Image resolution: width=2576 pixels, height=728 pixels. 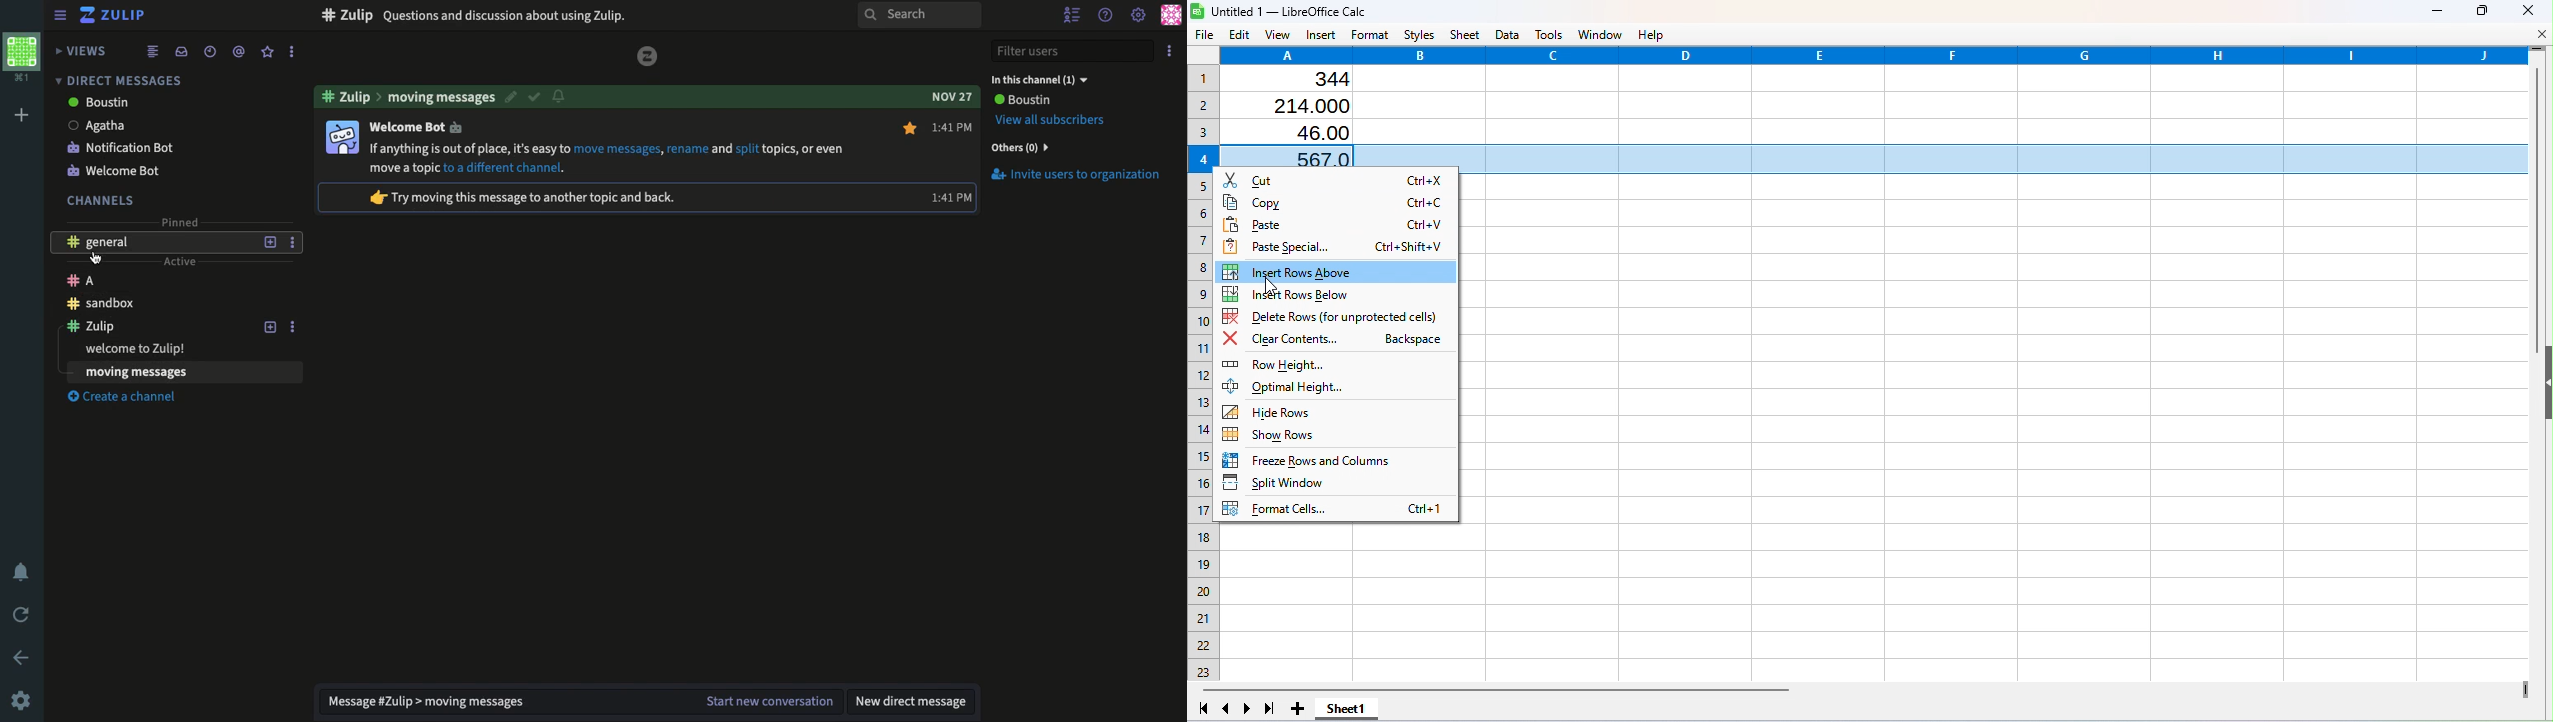 I want to click on Split window, so click(x=1286, y=483).